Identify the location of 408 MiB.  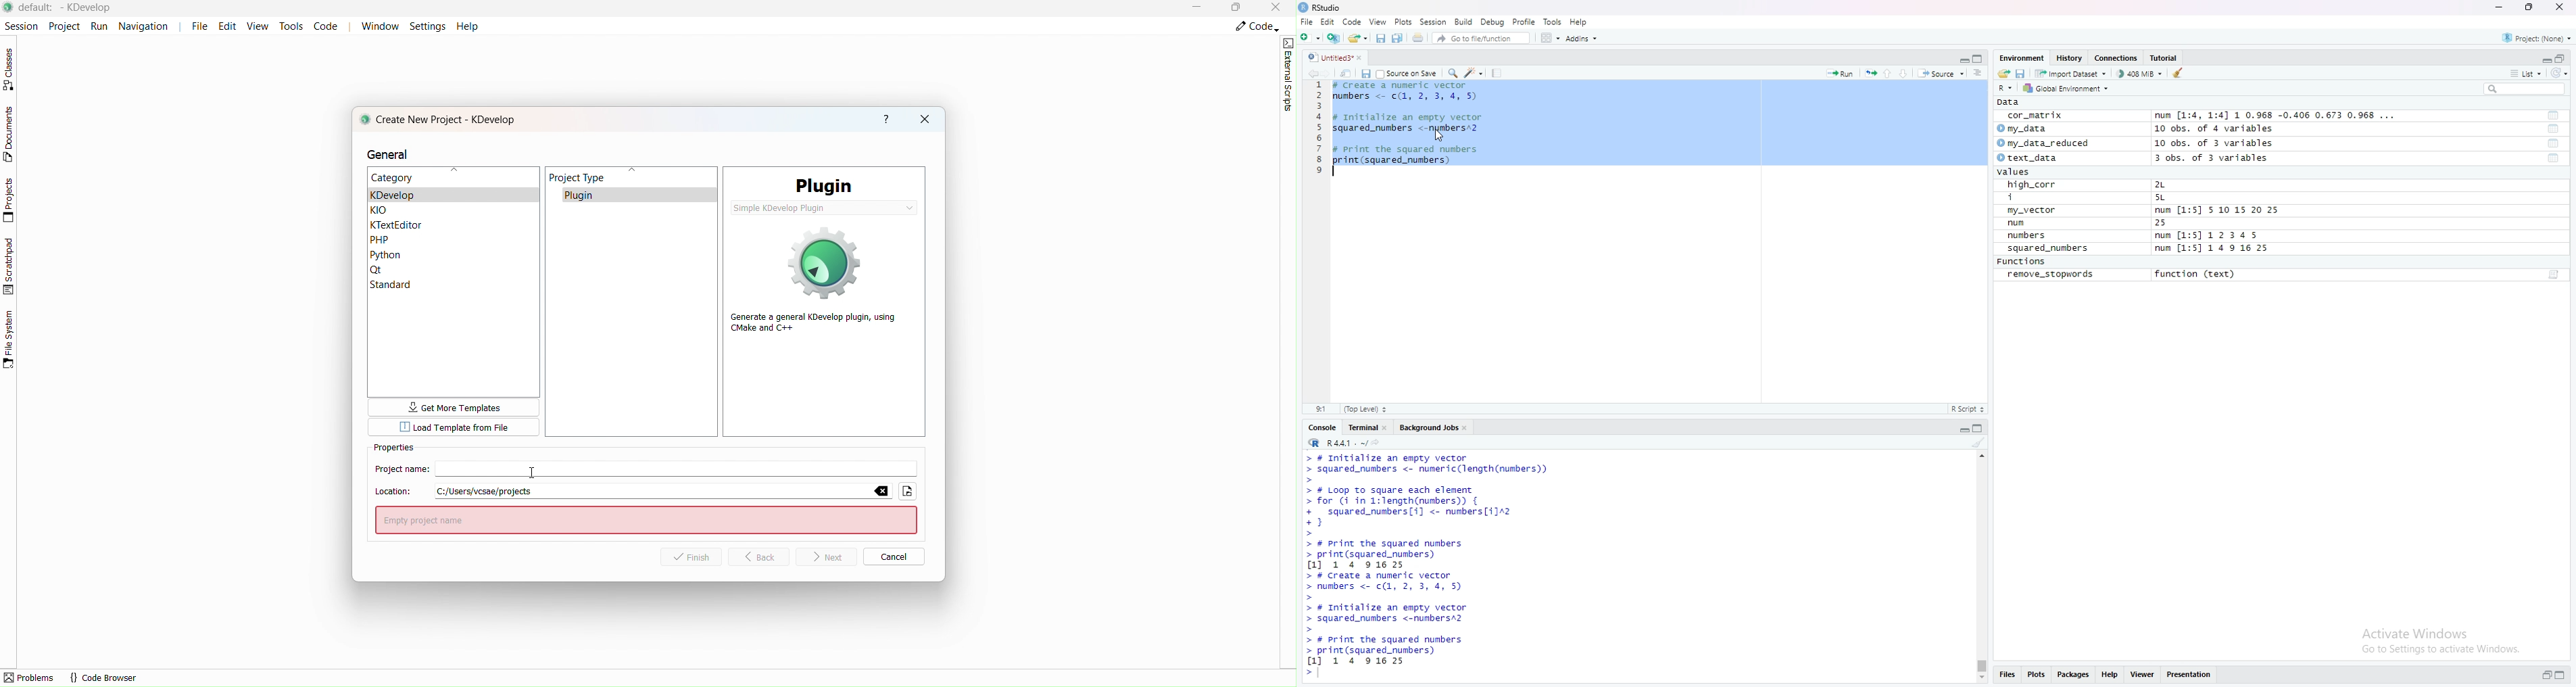
(2139, 73).